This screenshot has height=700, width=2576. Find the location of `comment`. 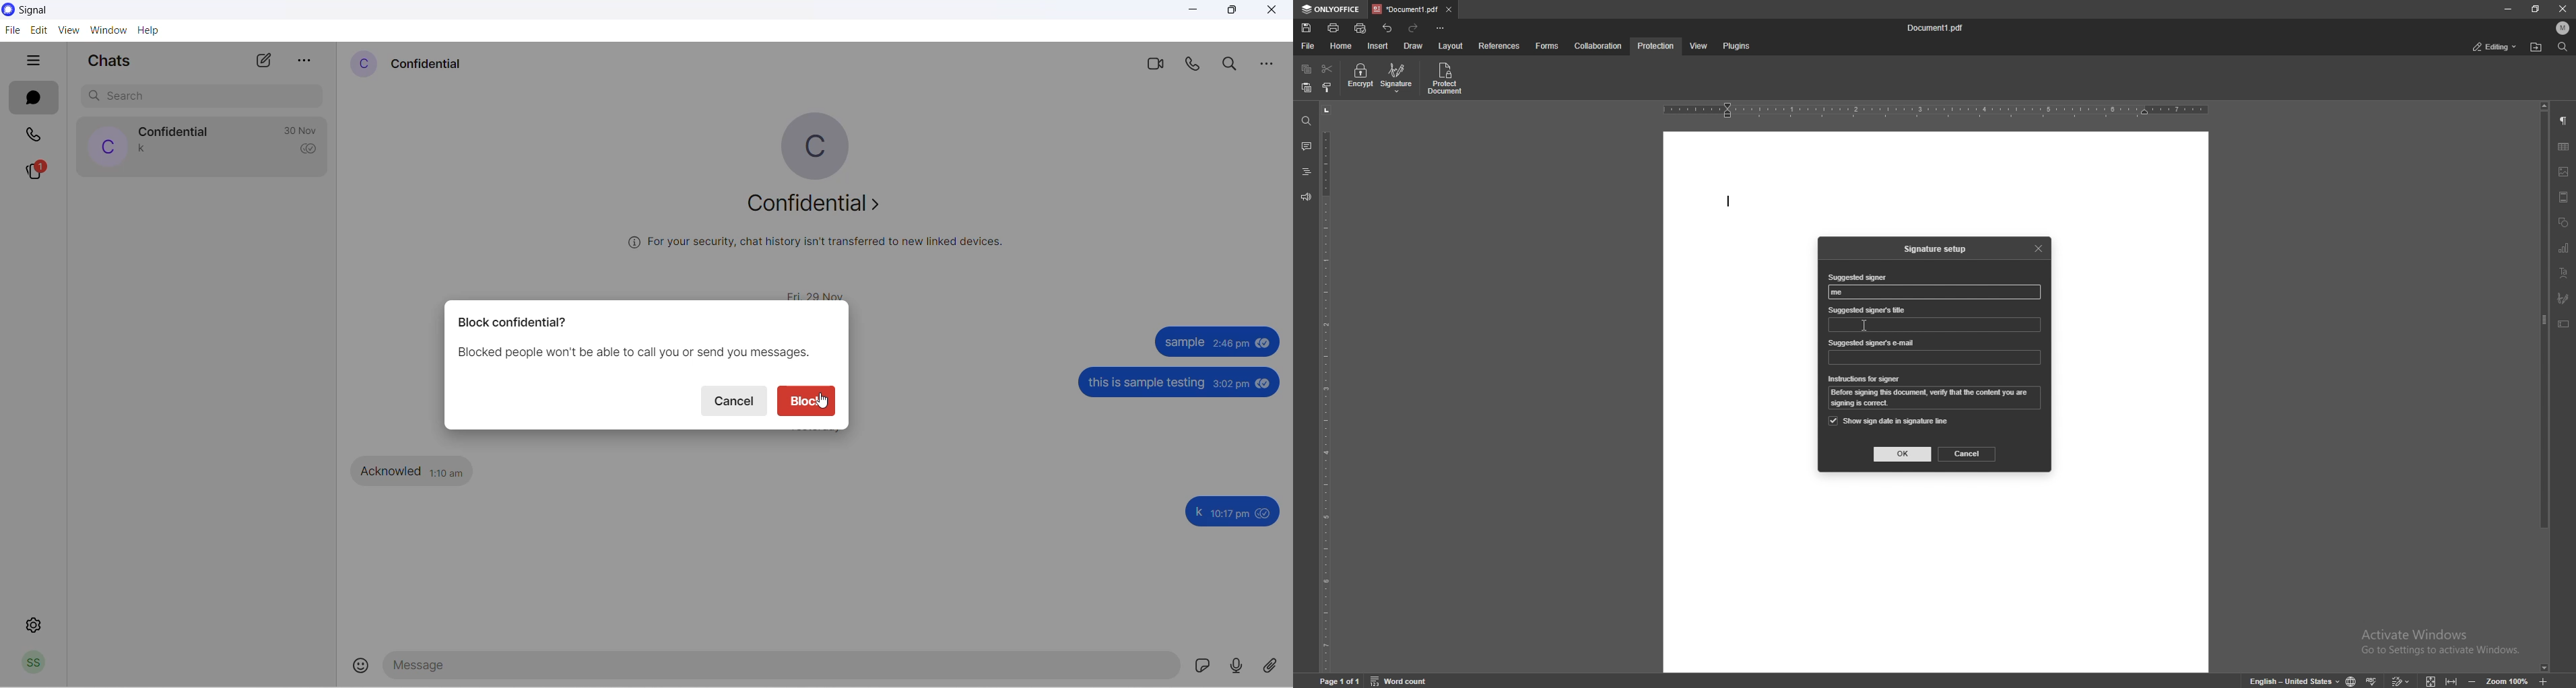

comment is located at coordinates (1304, 146).